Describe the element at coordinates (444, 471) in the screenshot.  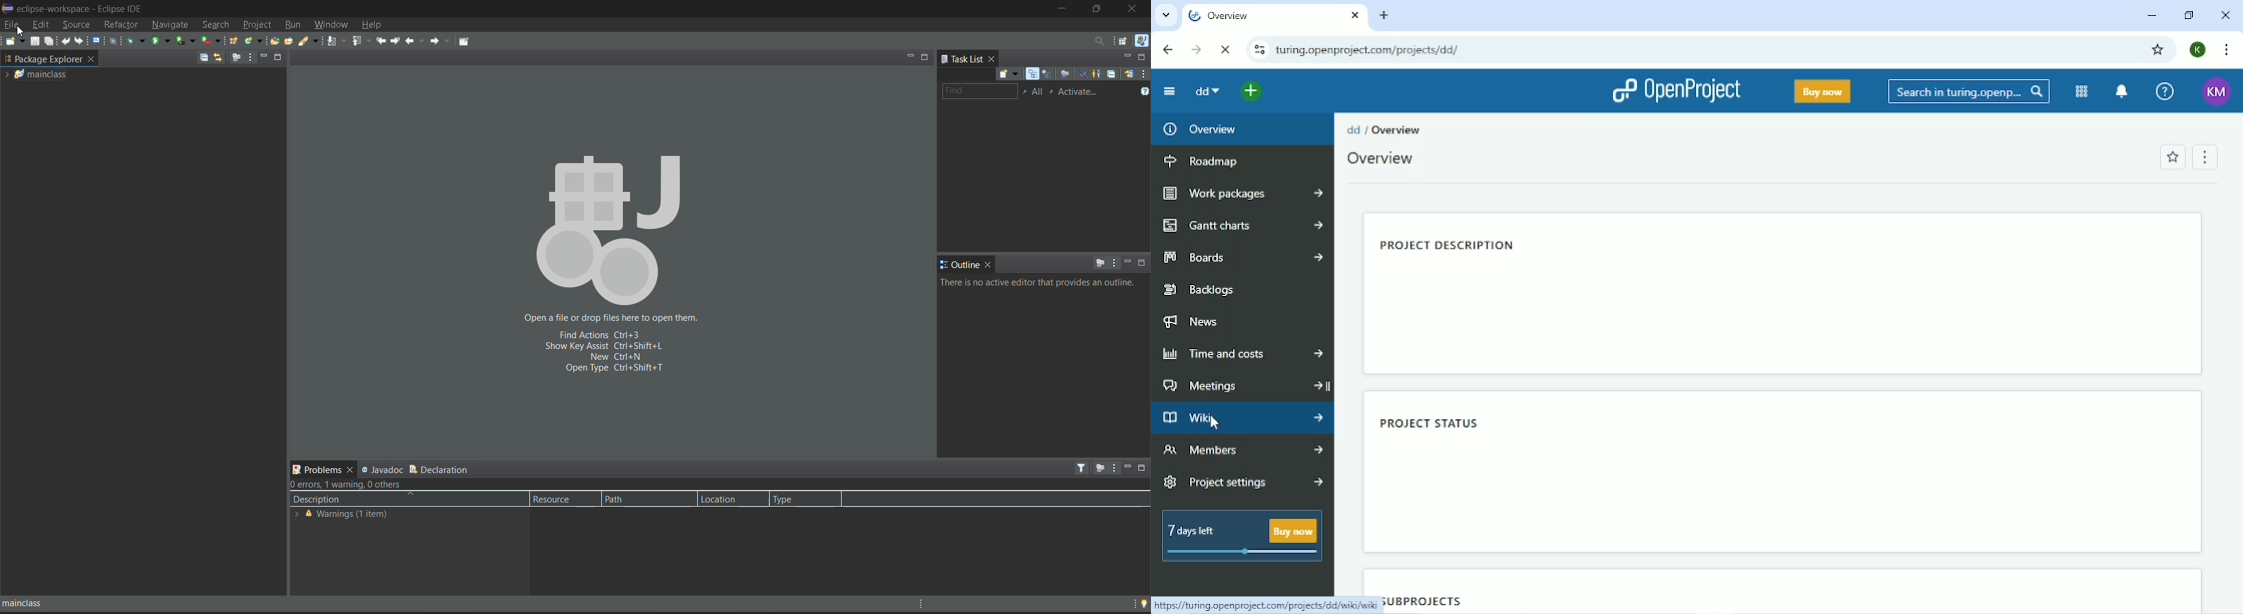
I see `declaration` at that location.